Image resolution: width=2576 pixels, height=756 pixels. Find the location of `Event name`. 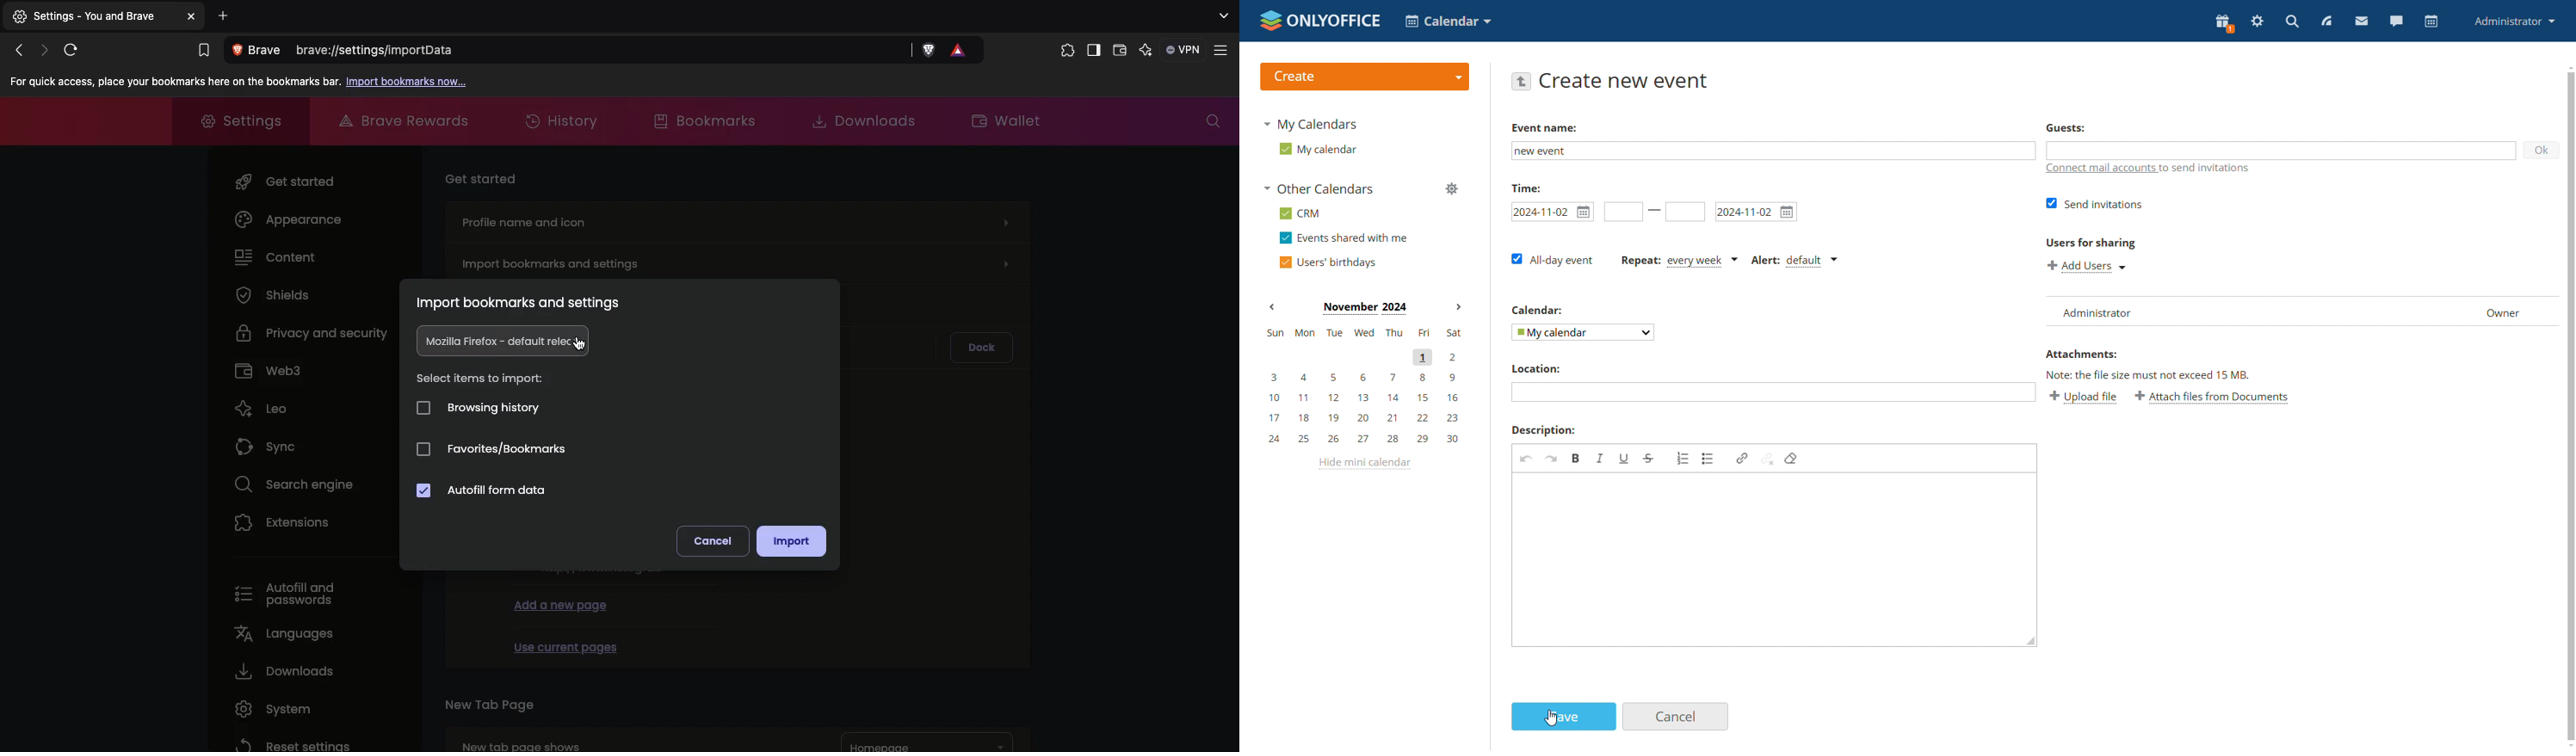

Event name is located at coordinates (1543, 127).